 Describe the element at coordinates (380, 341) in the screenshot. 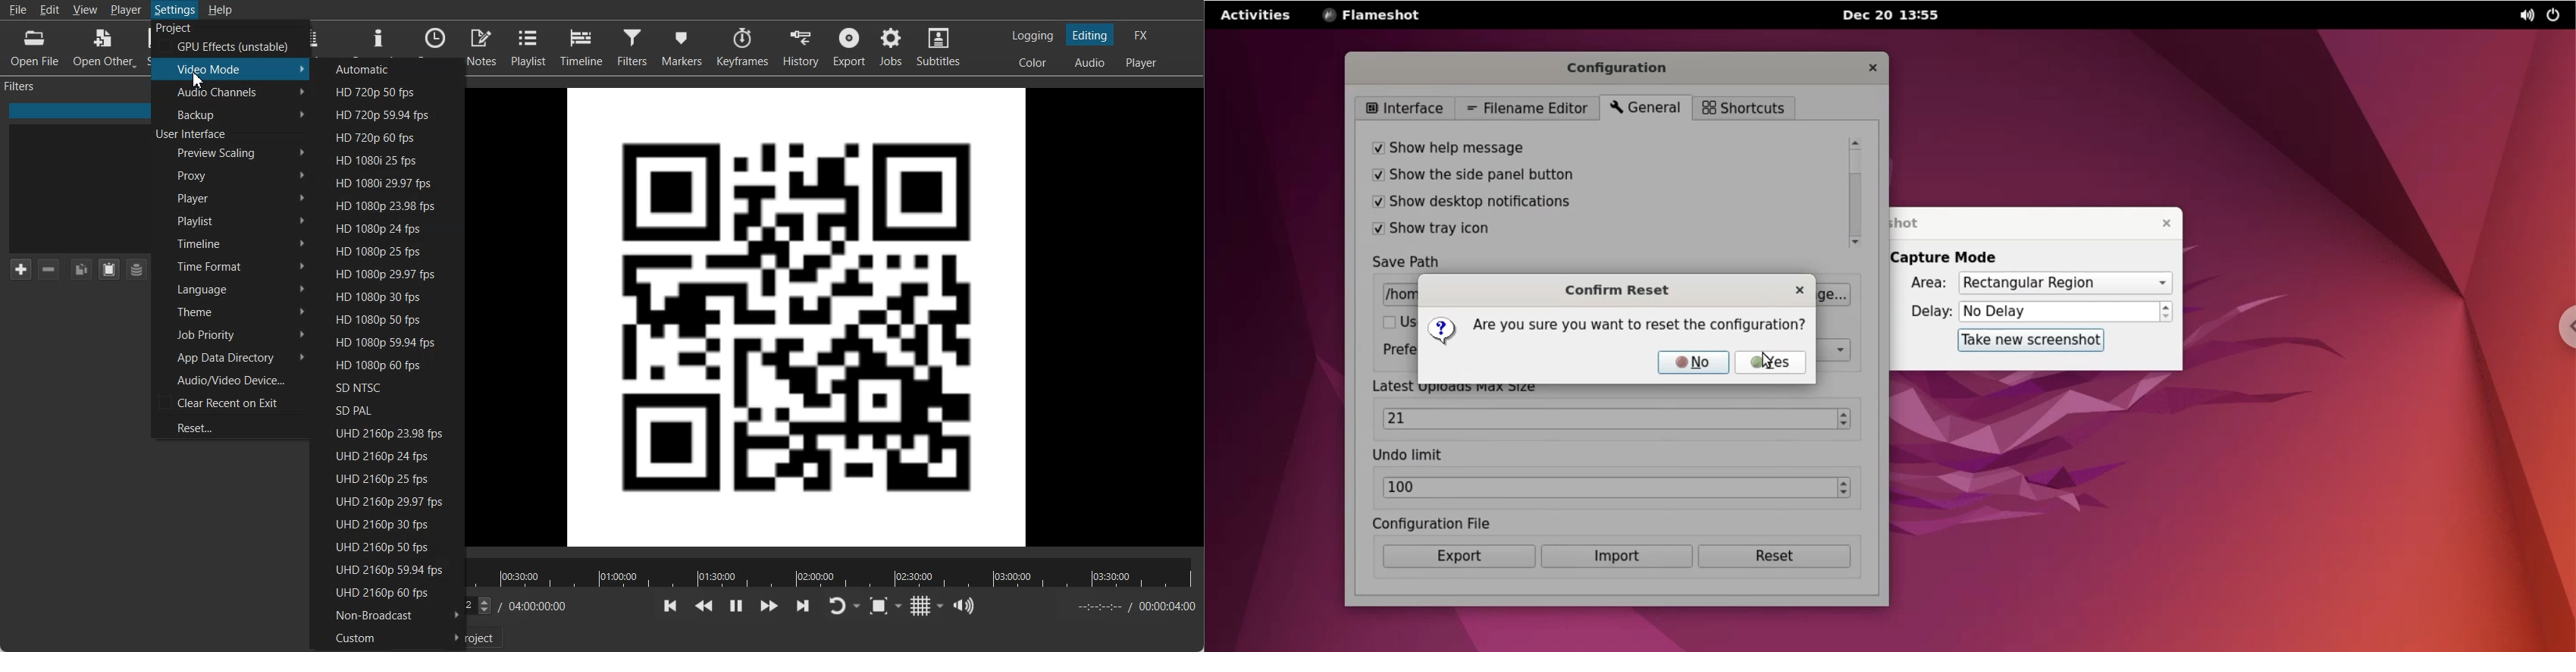

I see `HD 1080p 59.94 fps` at that location.